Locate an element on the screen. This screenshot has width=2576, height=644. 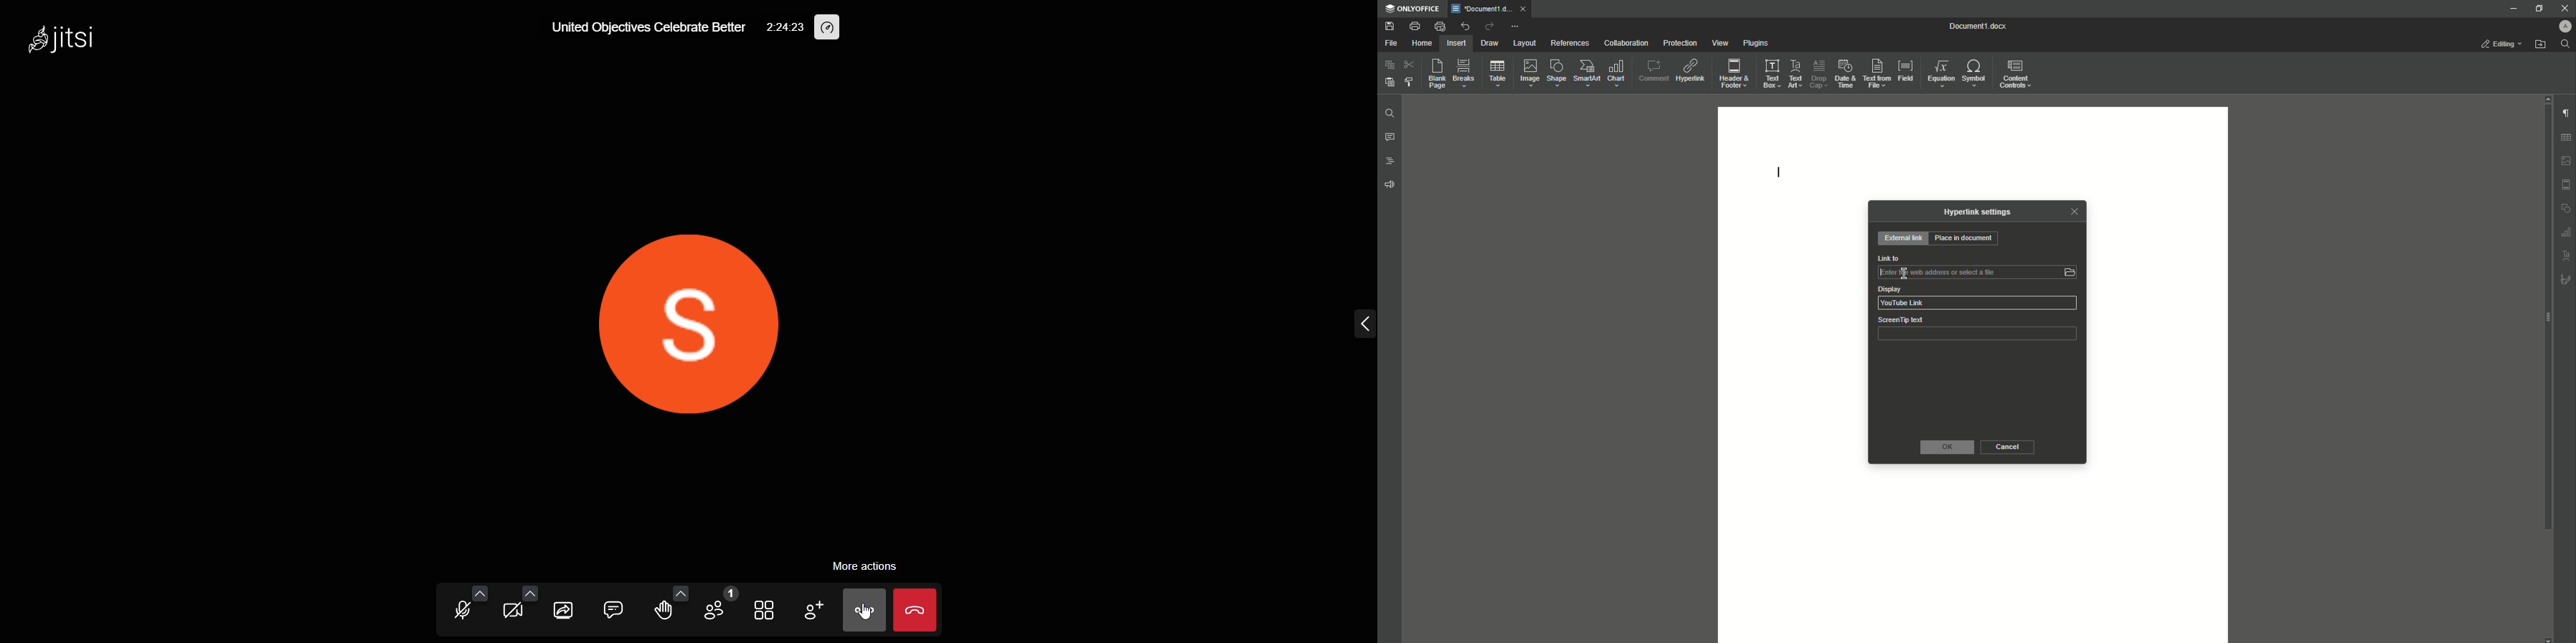
Protection is located at coordinates (1680, 44).